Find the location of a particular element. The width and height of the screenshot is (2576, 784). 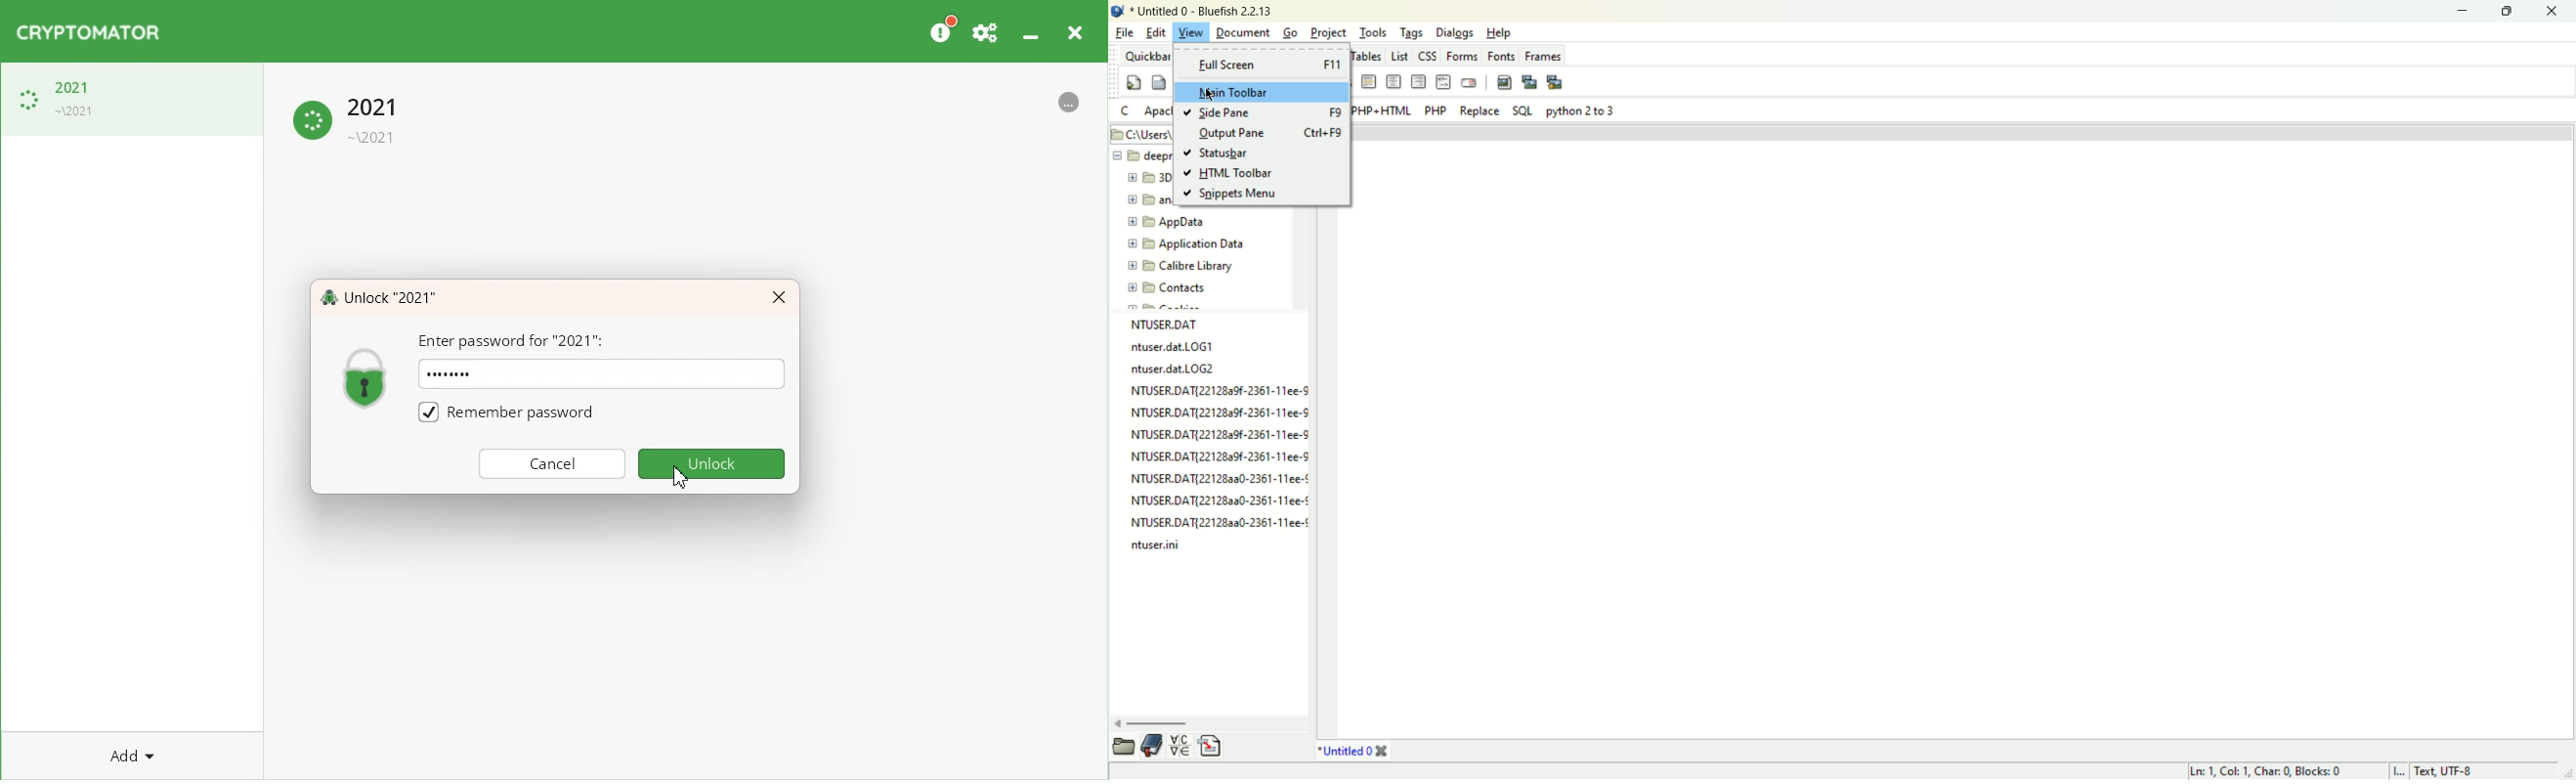

calibre is located at coordinates (1180, 268).